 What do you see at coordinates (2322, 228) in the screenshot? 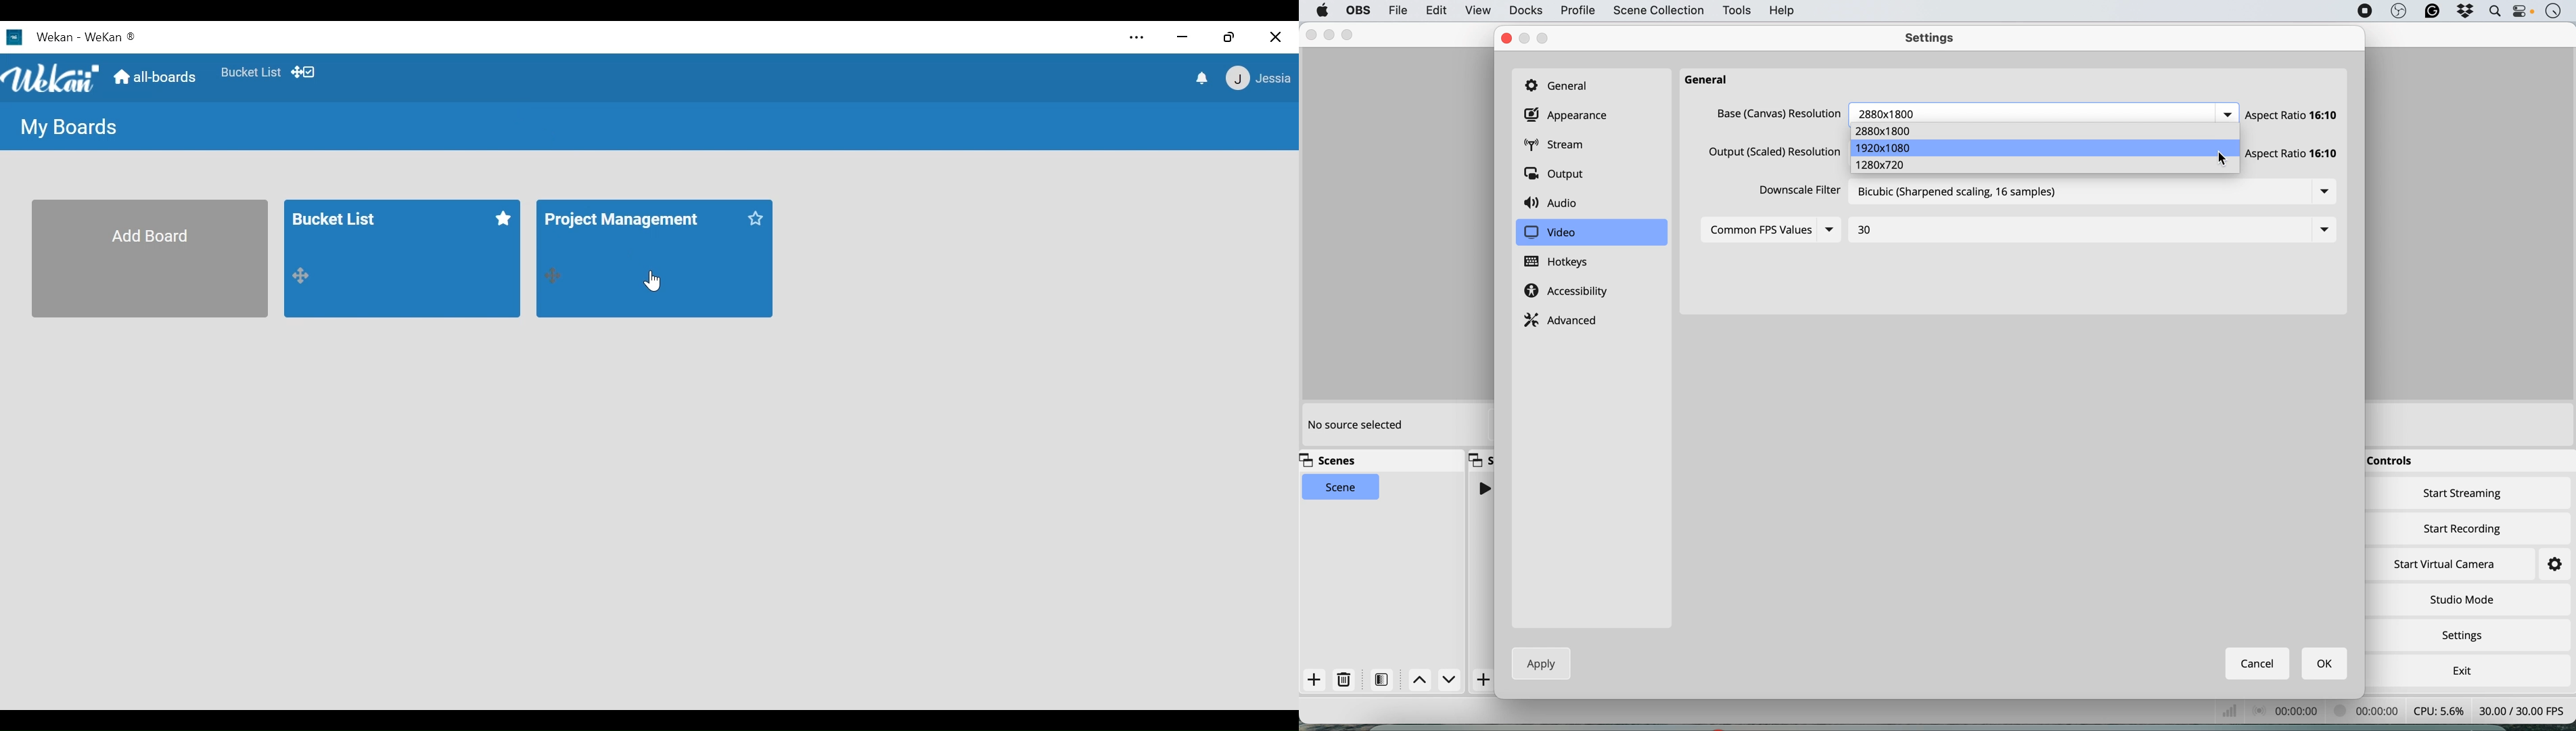
I see `list` at bounding box center [2322, 228].